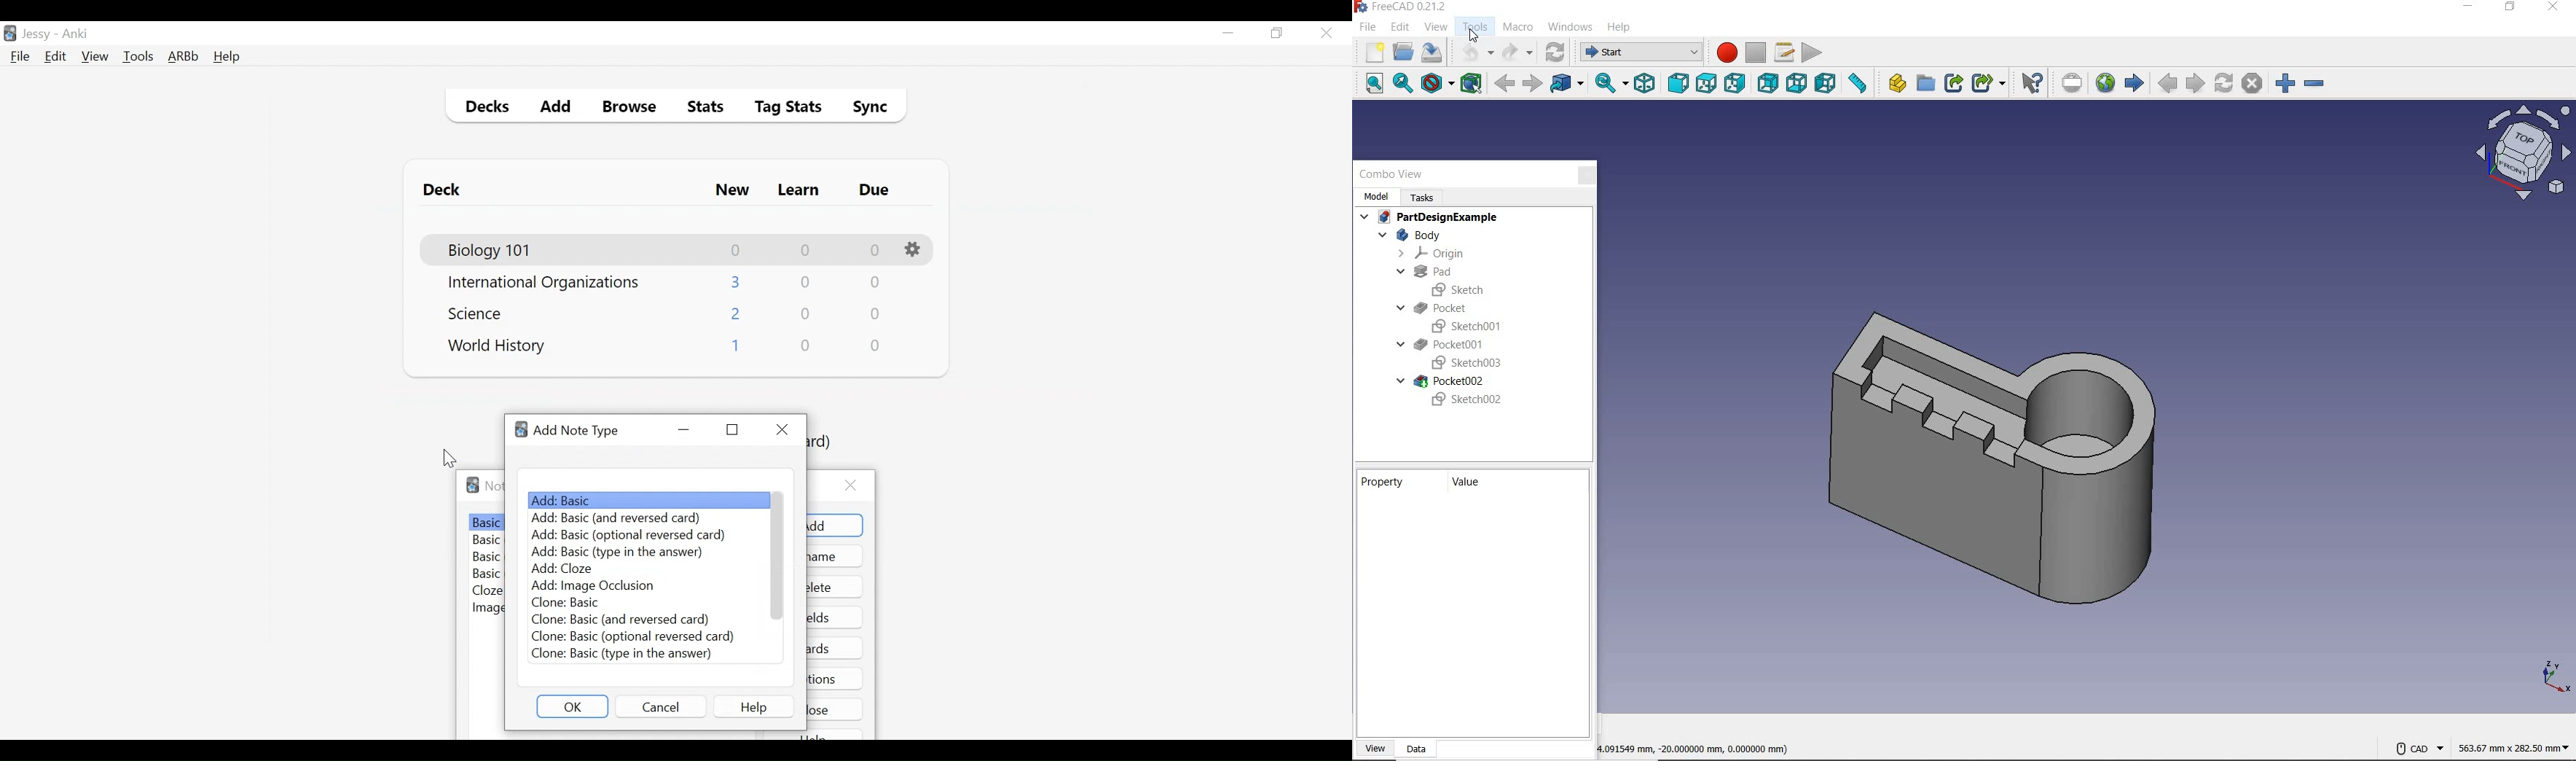  What do you see at coordinates (875, 251) in the screenshot?
I see `Due Card Count` at bounding box center [875, 251].